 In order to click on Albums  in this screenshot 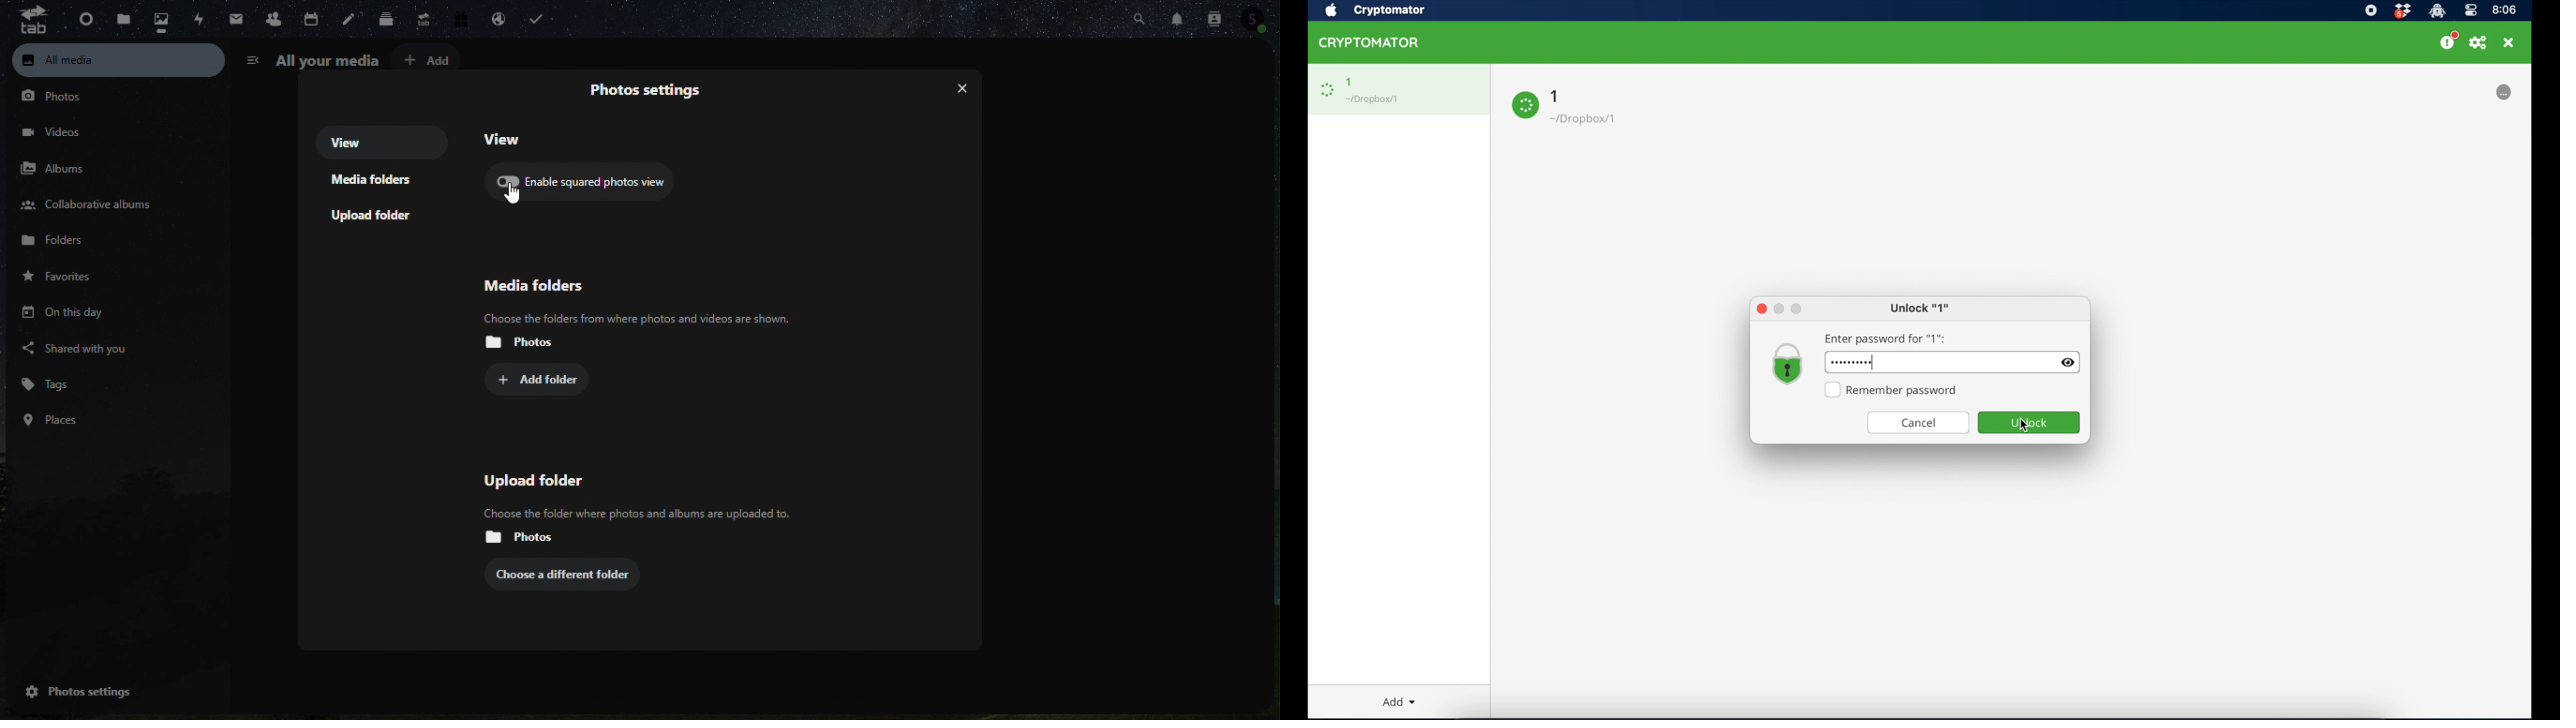, I will do `click(63, 168)`.